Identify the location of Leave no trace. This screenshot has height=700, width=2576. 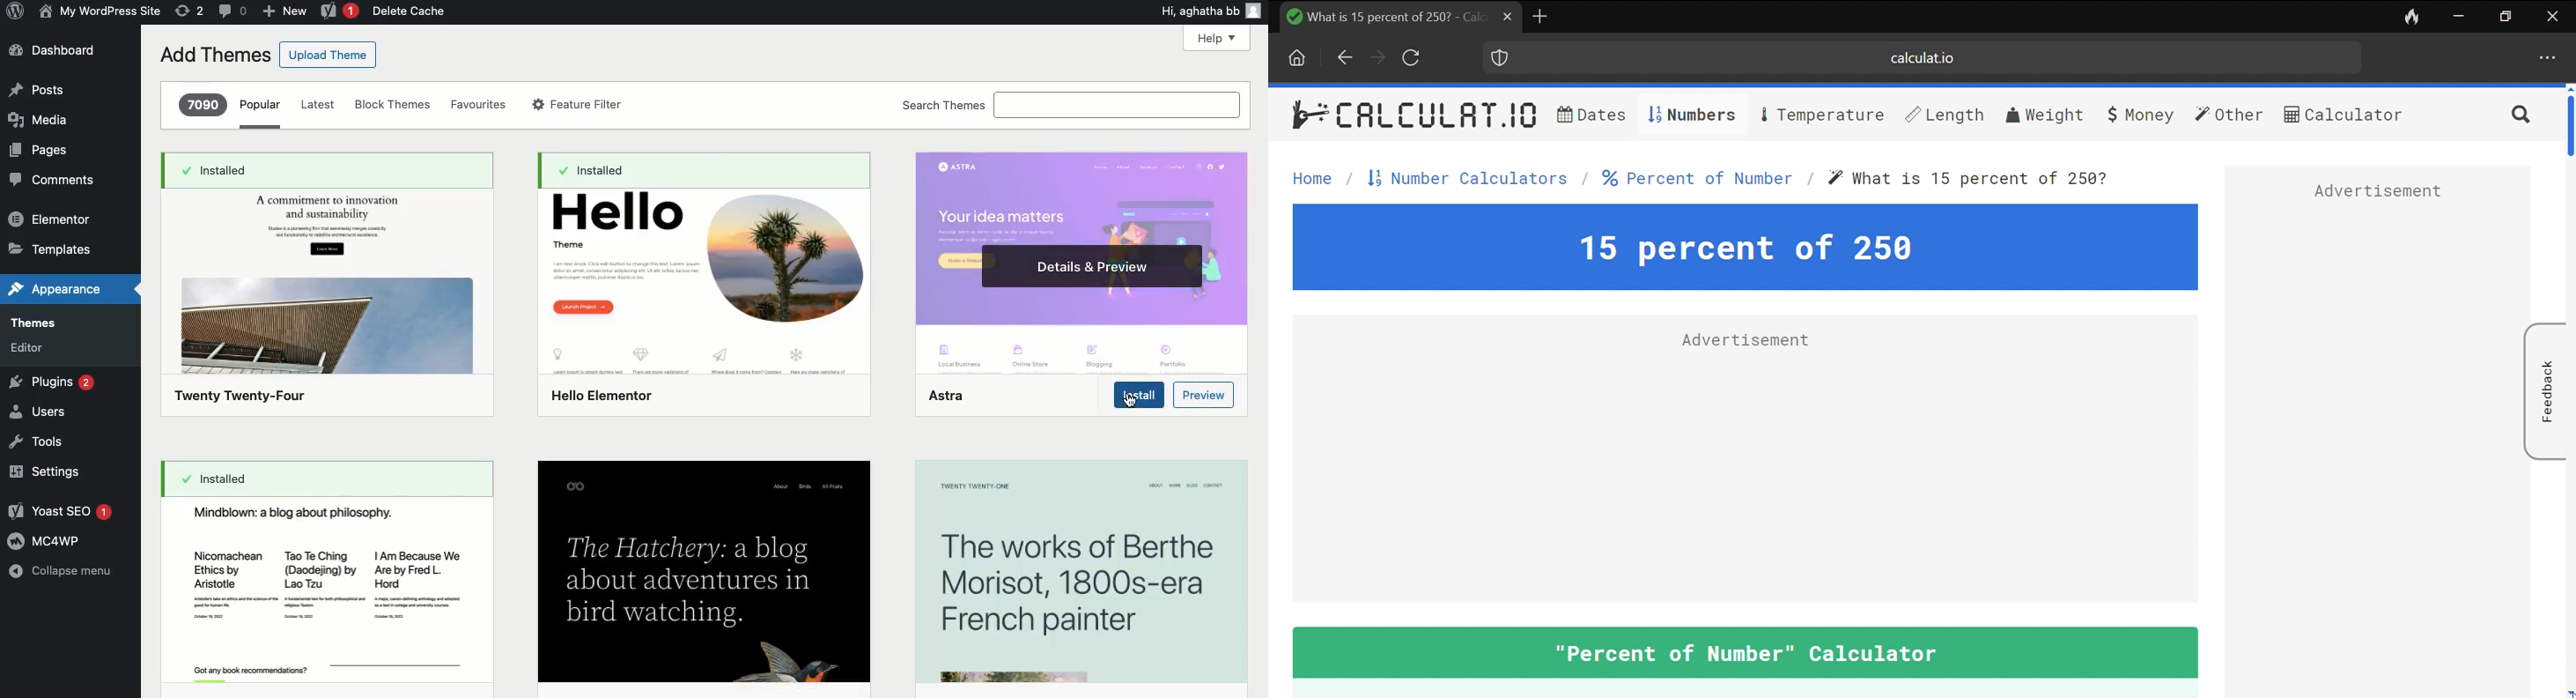
(2413, 16).